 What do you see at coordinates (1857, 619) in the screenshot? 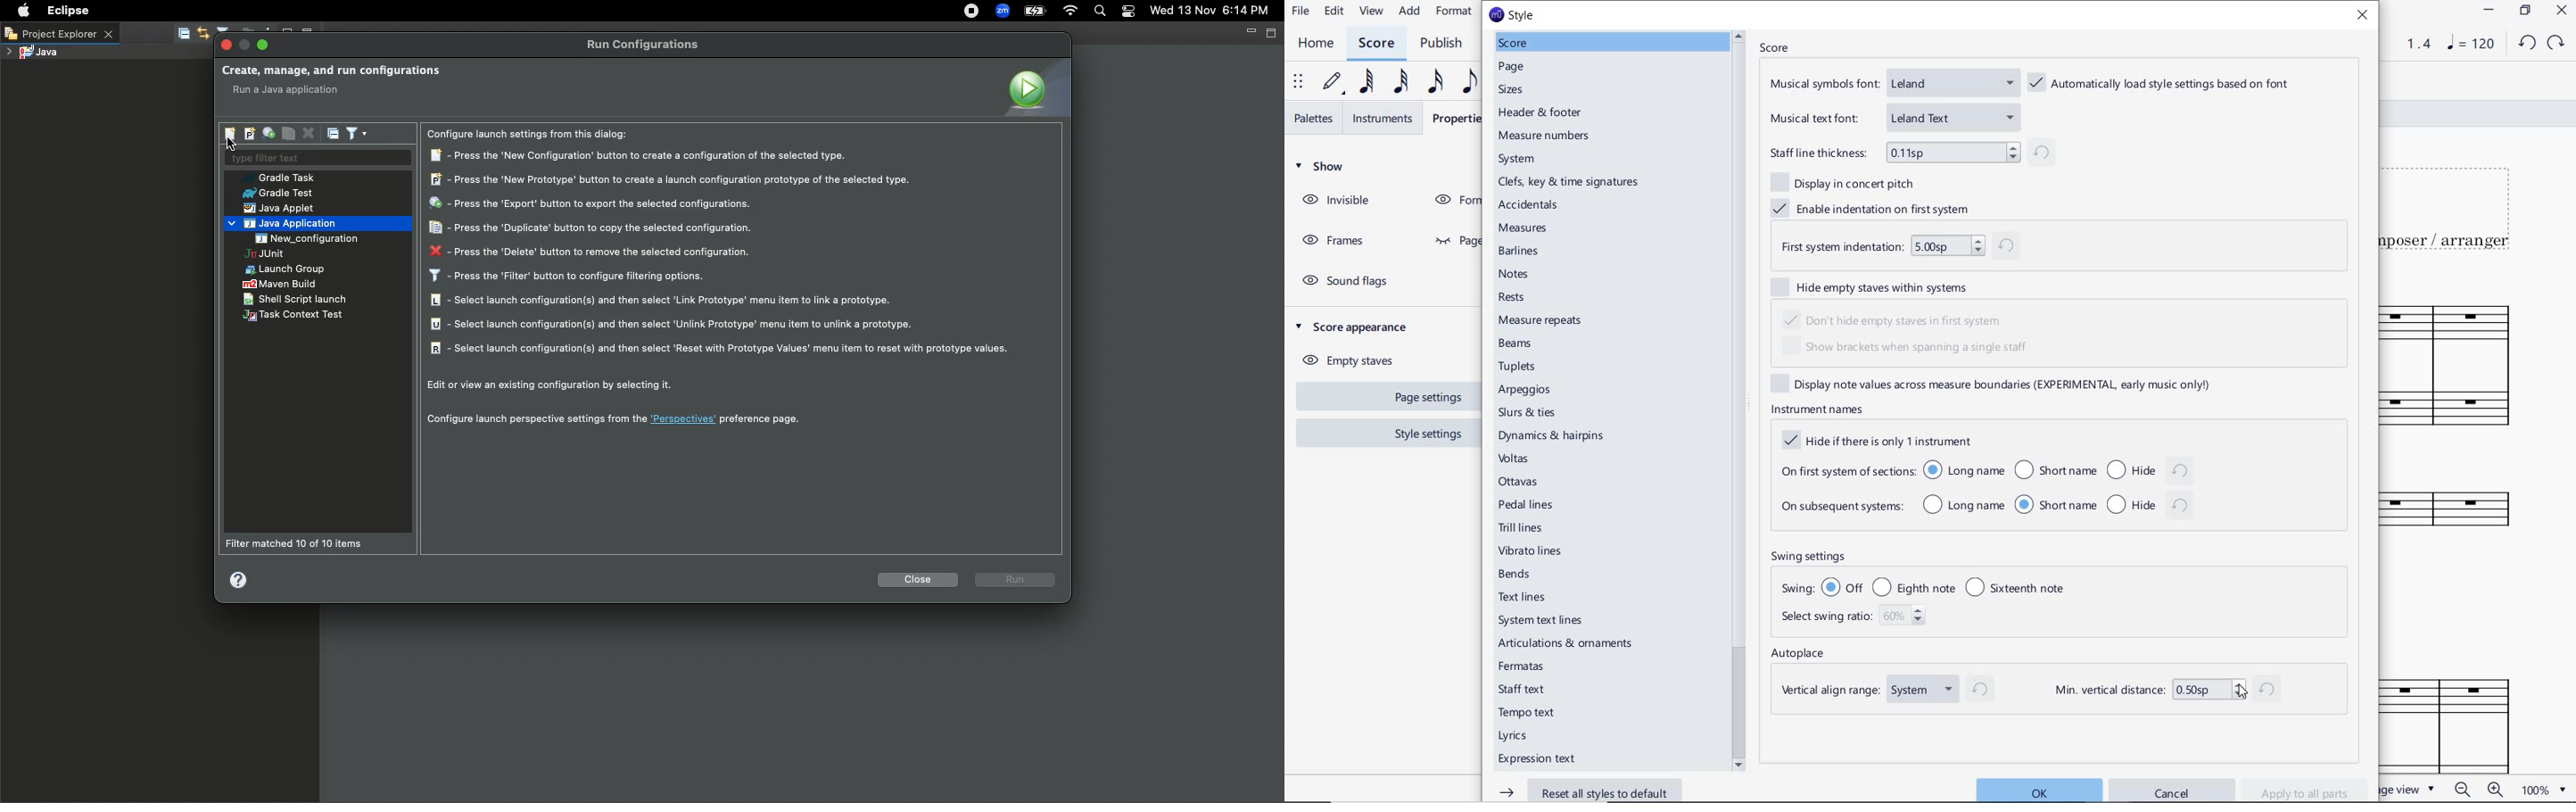
I see `select swing ratio` at bounding box center [1857, 619].